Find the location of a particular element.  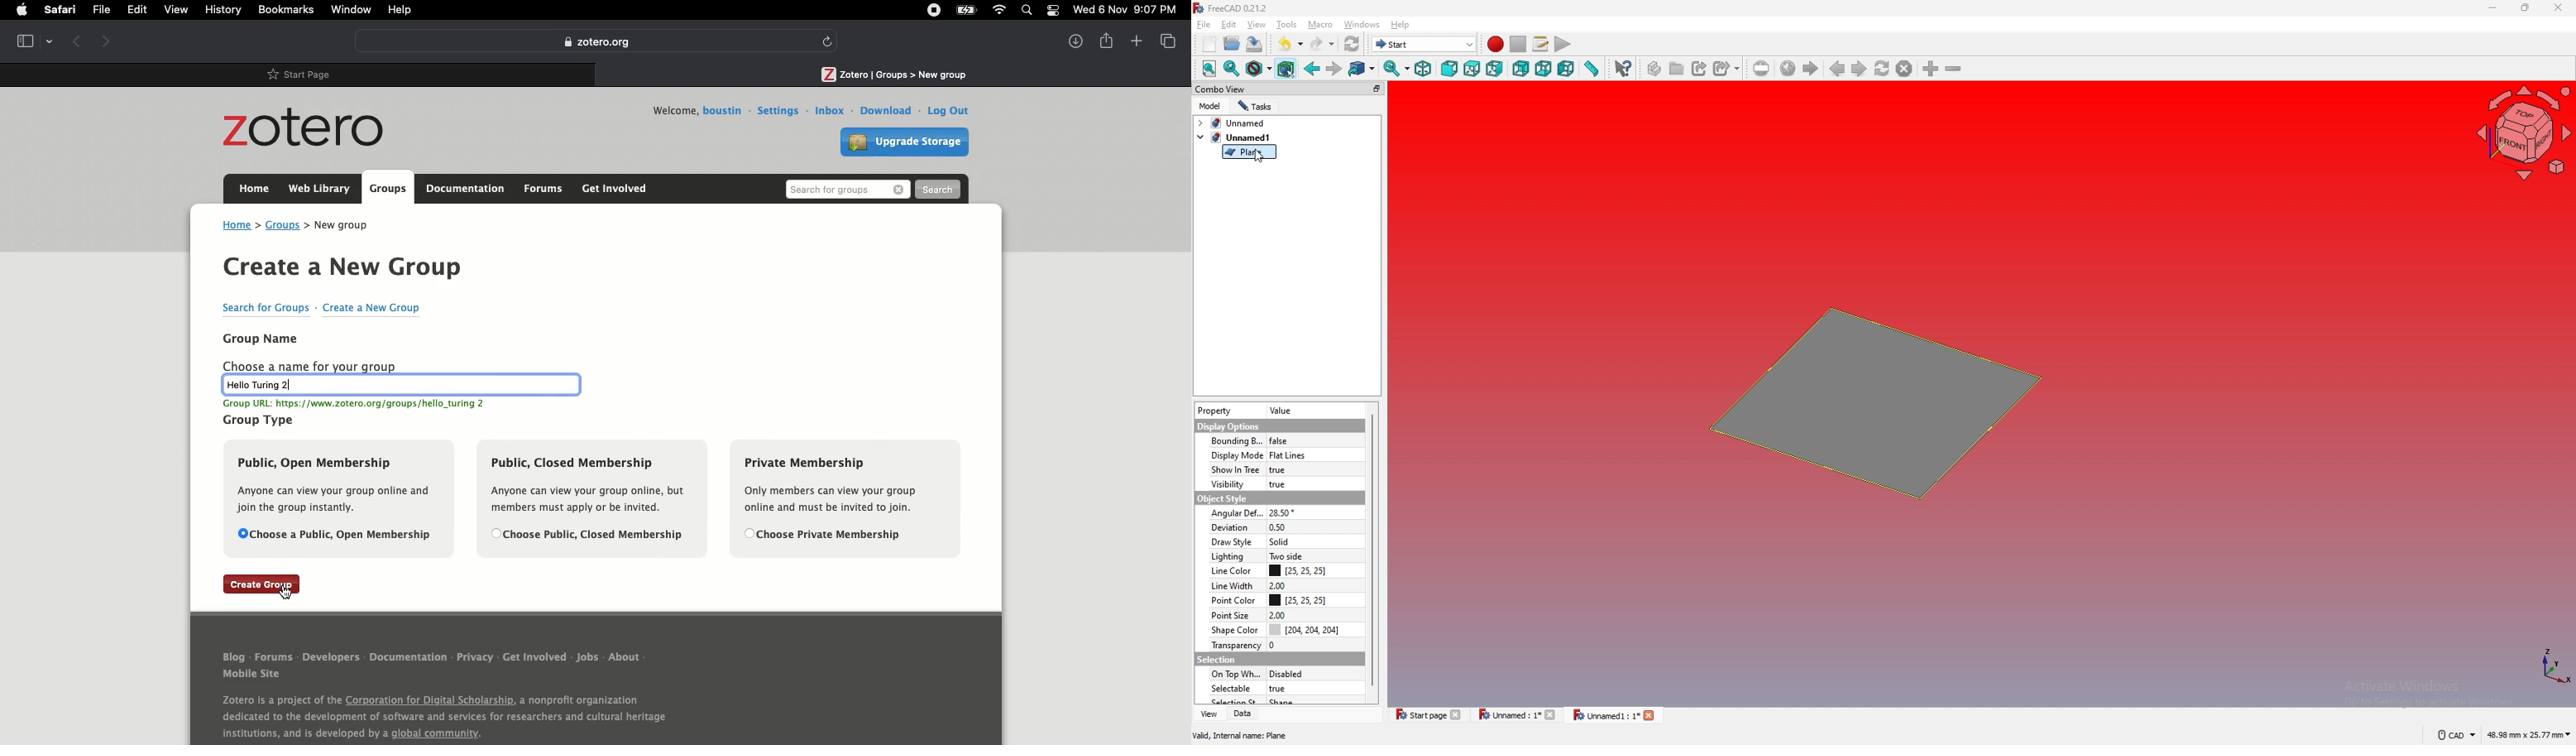

save is located at coordinates (1254, 45).